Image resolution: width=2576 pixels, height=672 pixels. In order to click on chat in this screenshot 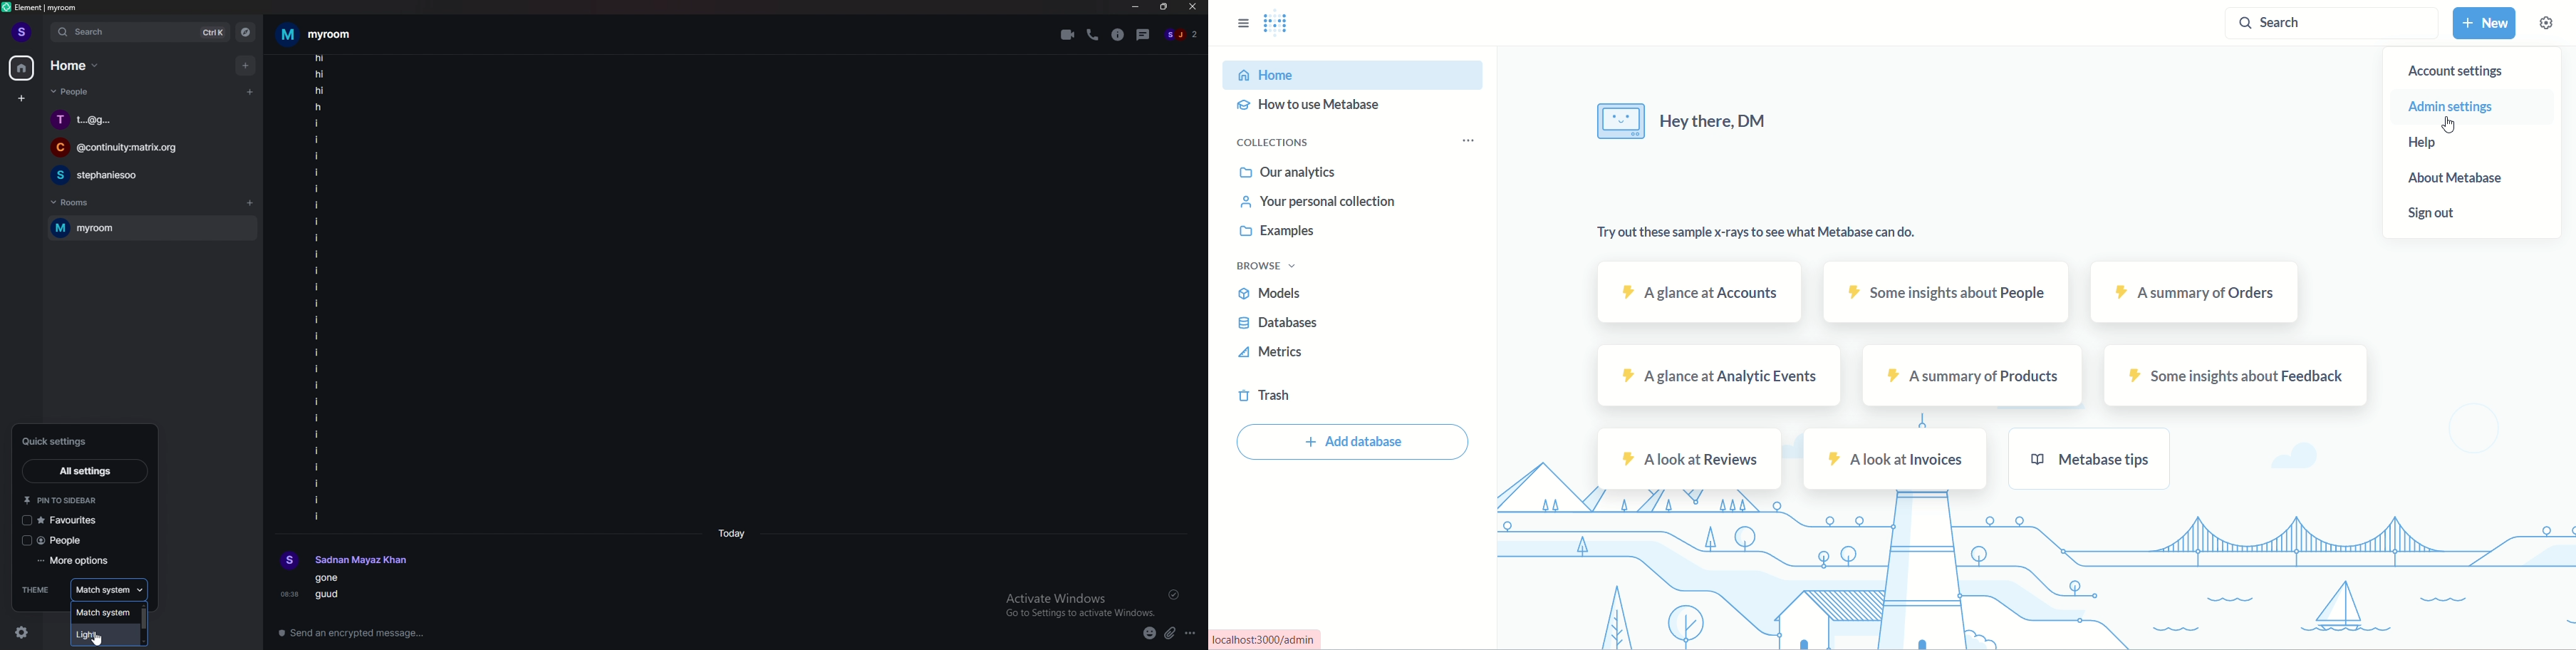, I will do `click(139, 147)`.